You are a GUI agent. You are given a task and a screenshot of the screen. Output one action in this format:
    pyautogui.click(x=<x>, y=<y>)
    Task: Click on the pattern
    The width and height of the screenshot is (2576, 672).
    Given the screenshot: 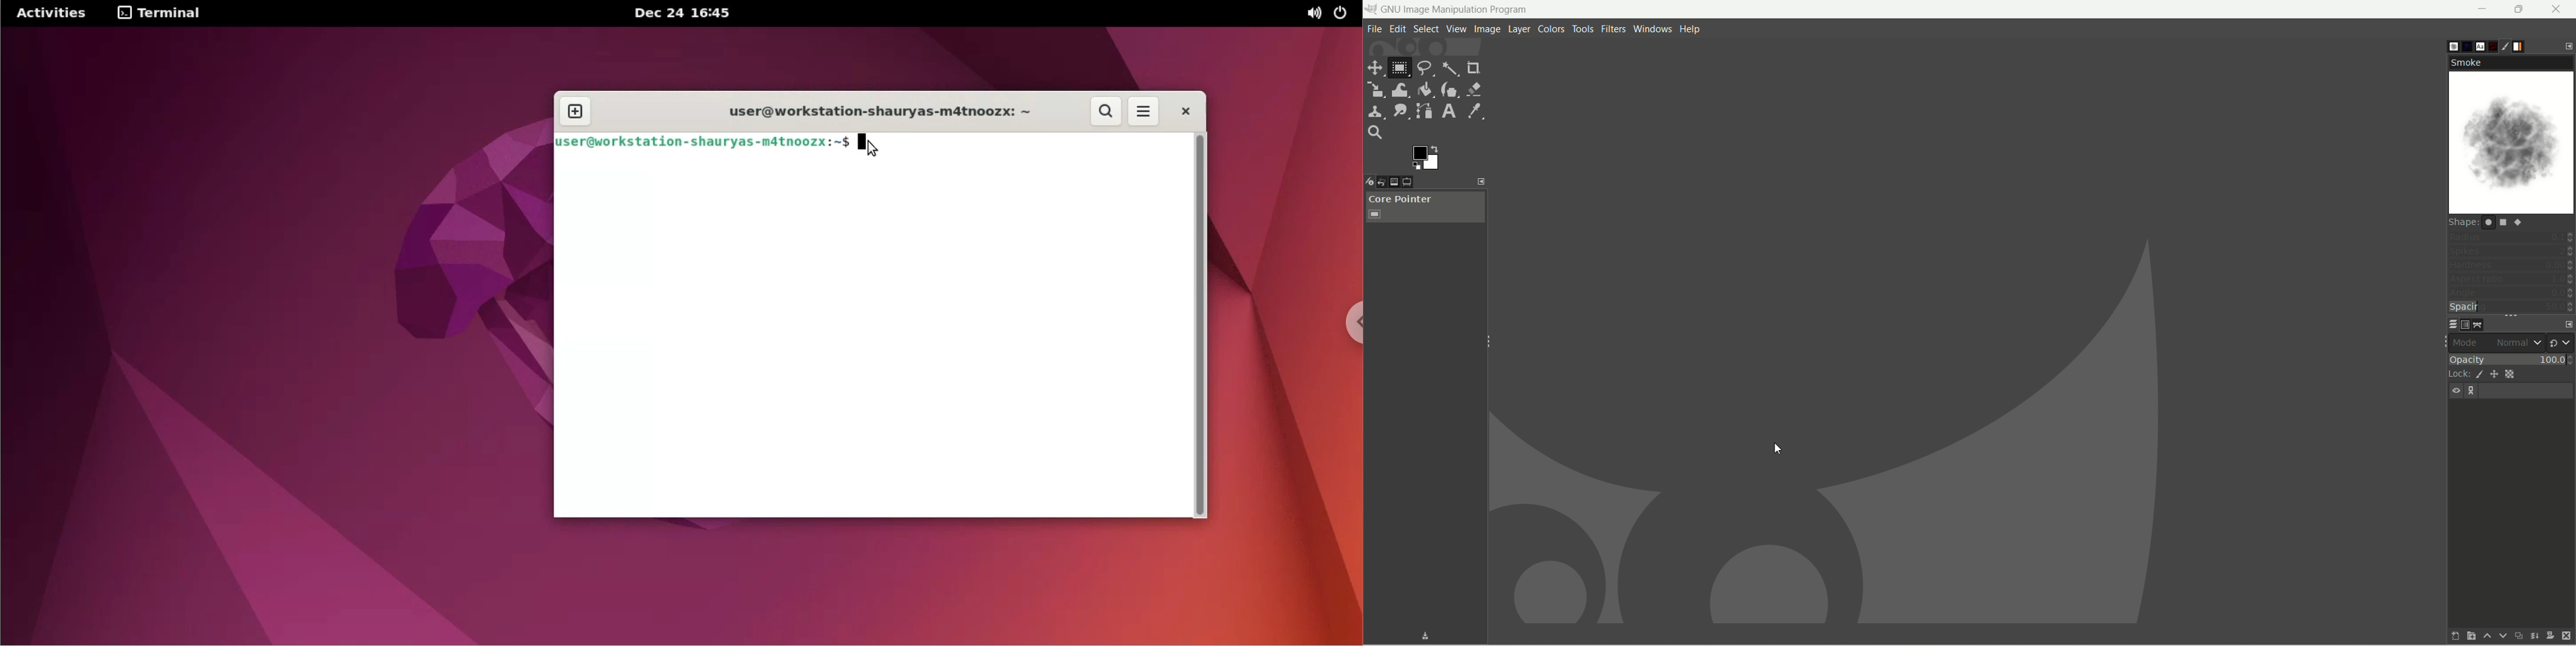 What is the action you would take?
    pyautogui.click(x=2462, y=46)
    